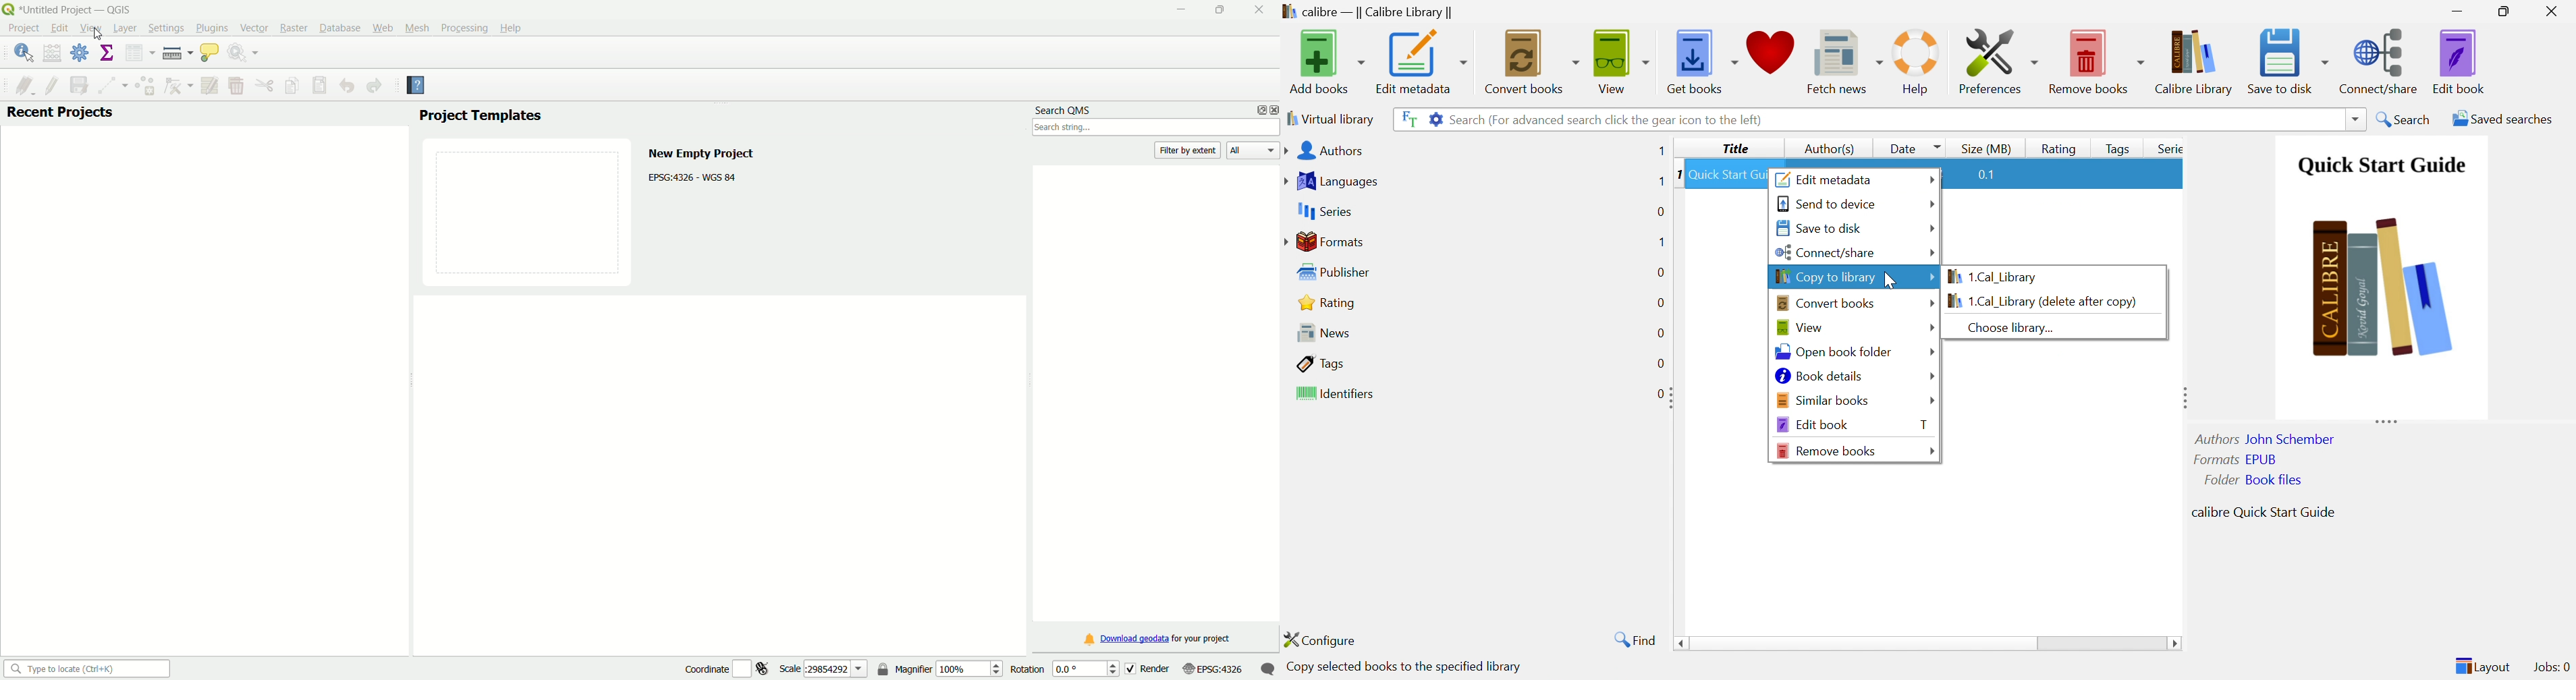 Image resolution: width=2576 pixels, height=700 pixels. I want to click on Similar books, so click(1823, 399).